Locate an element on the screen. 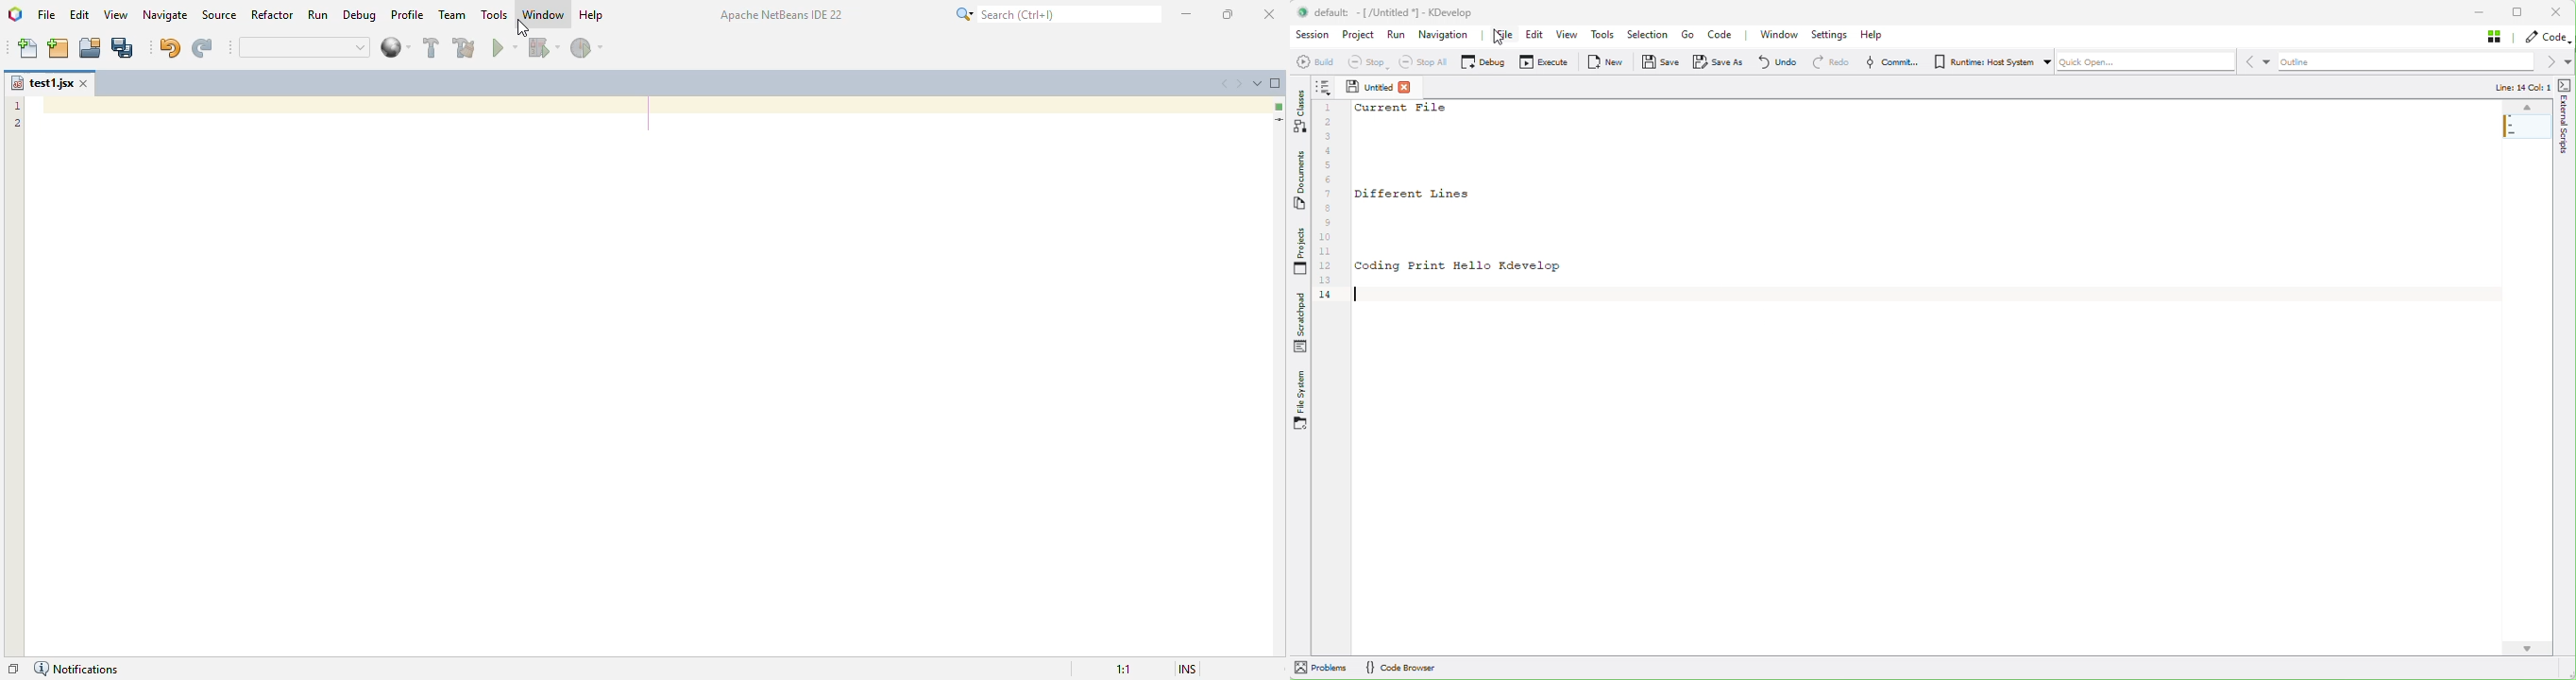  Files System is located at coordinates (1302, 402).